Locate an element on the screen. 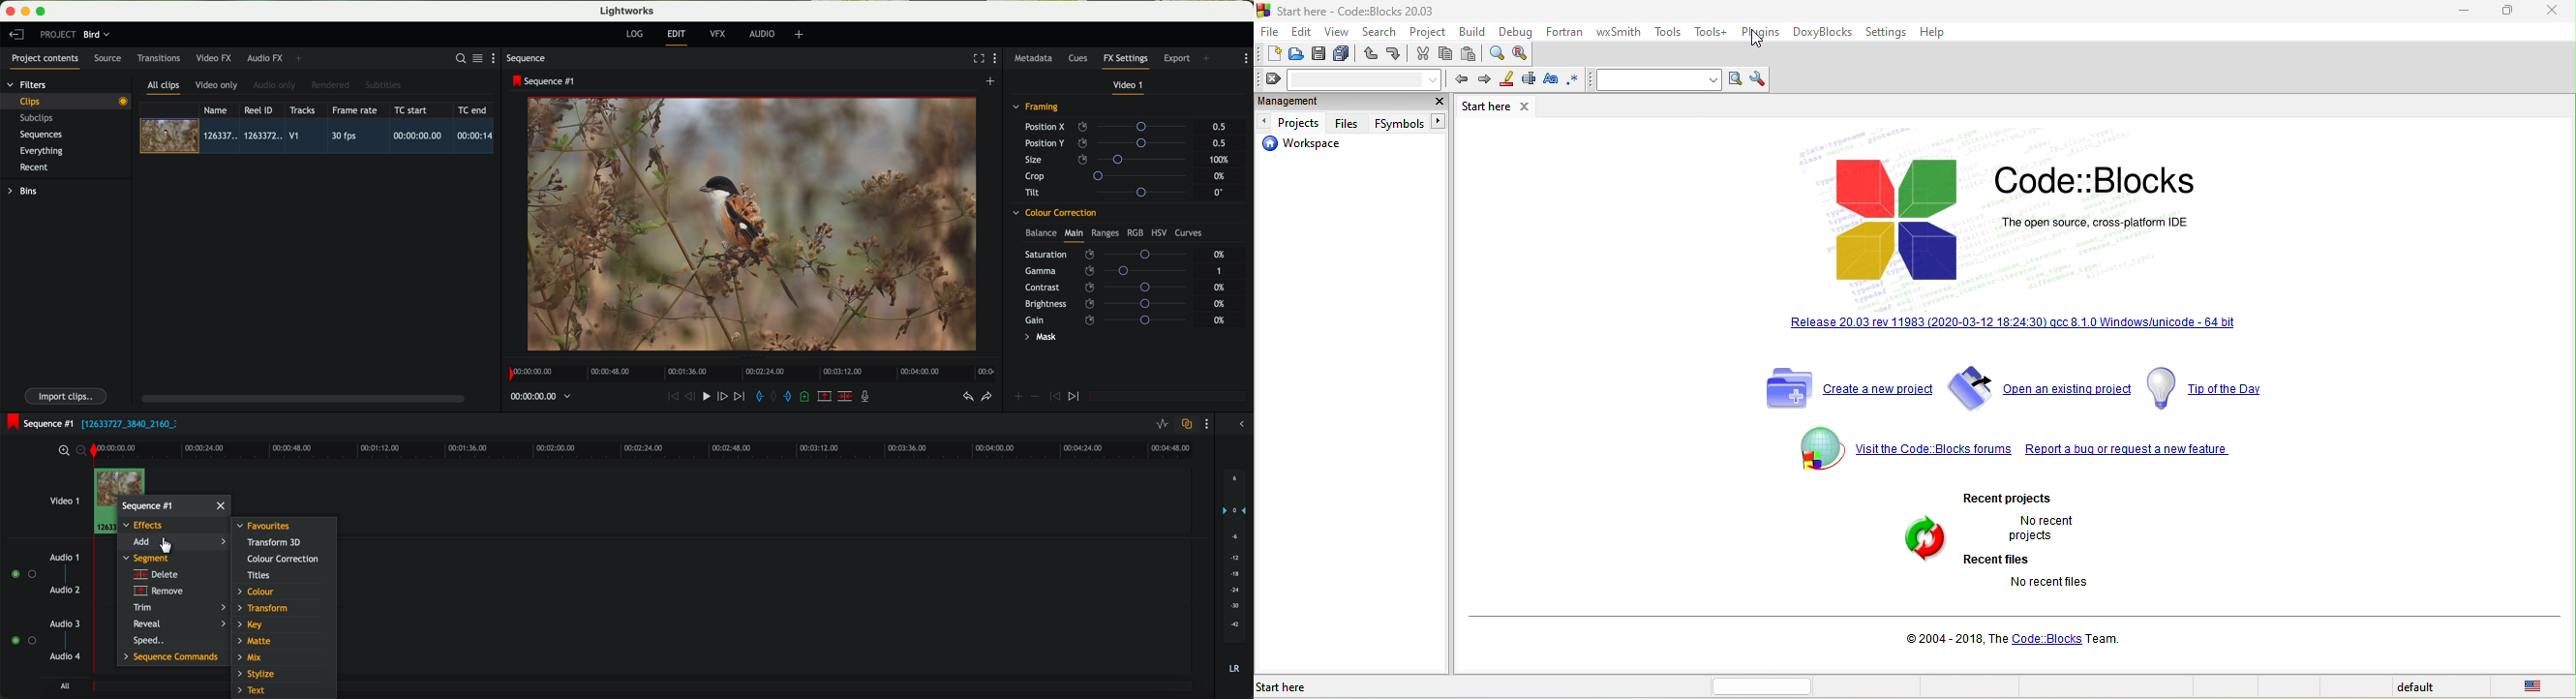 This screenshot has width=2576, height=700. fsymbols is located at coordinates (1407, 122).